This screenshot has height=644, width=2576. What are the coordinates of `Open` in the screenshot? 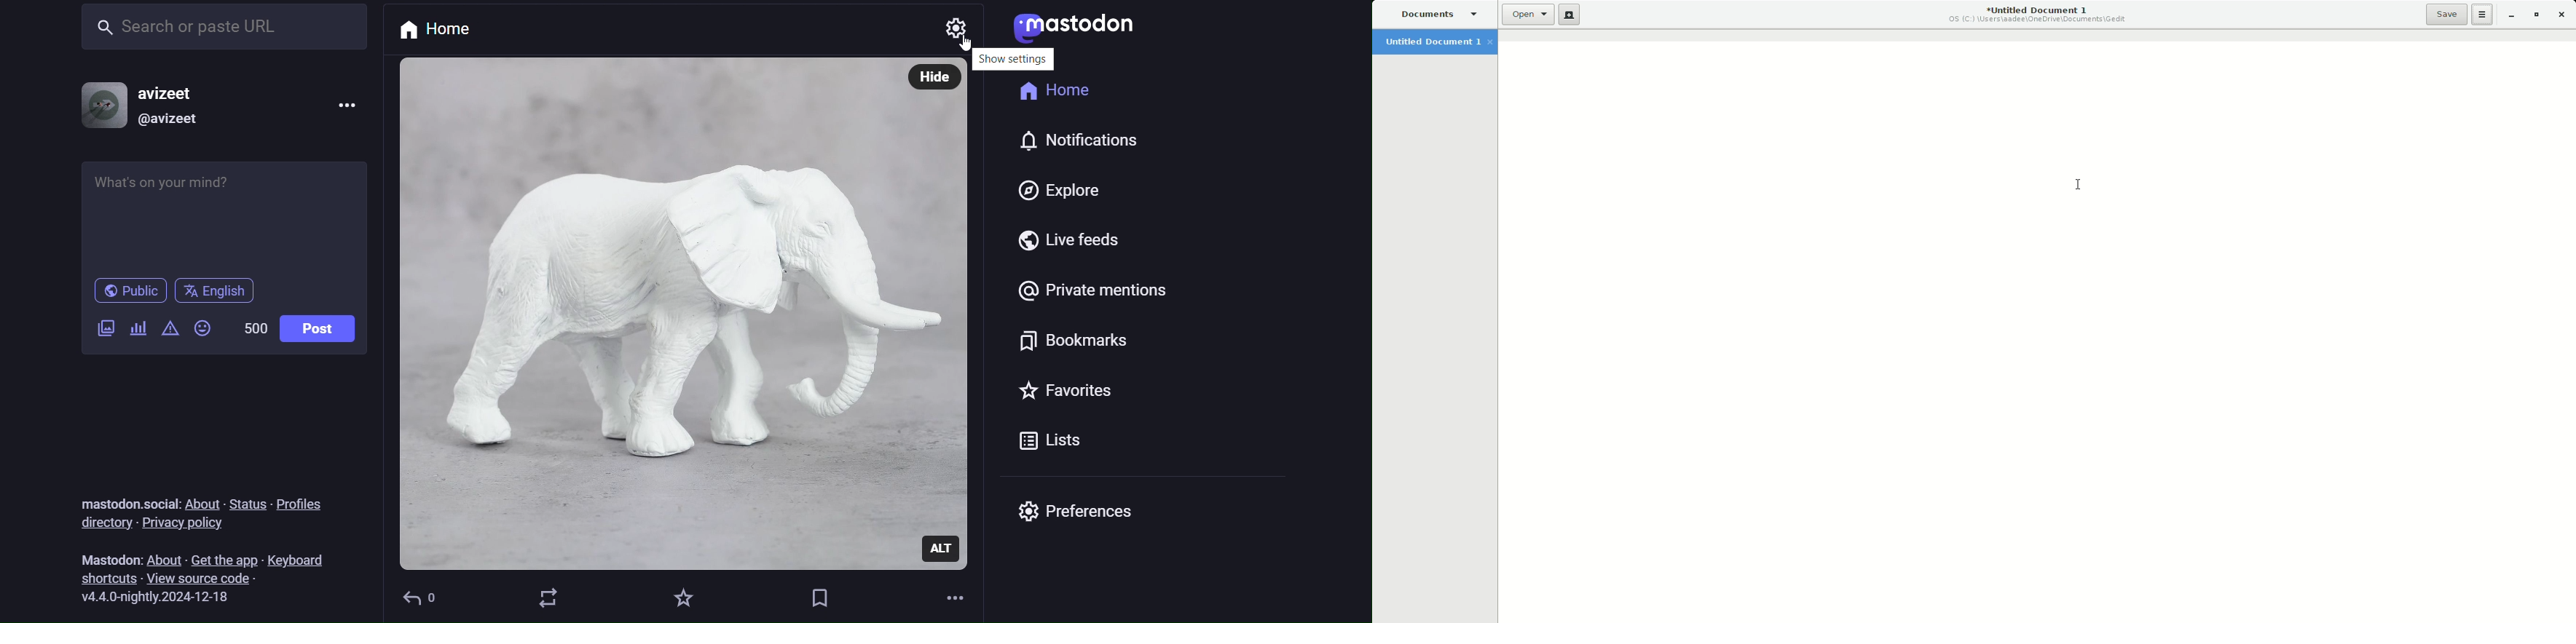 It's located at (1525, 16).